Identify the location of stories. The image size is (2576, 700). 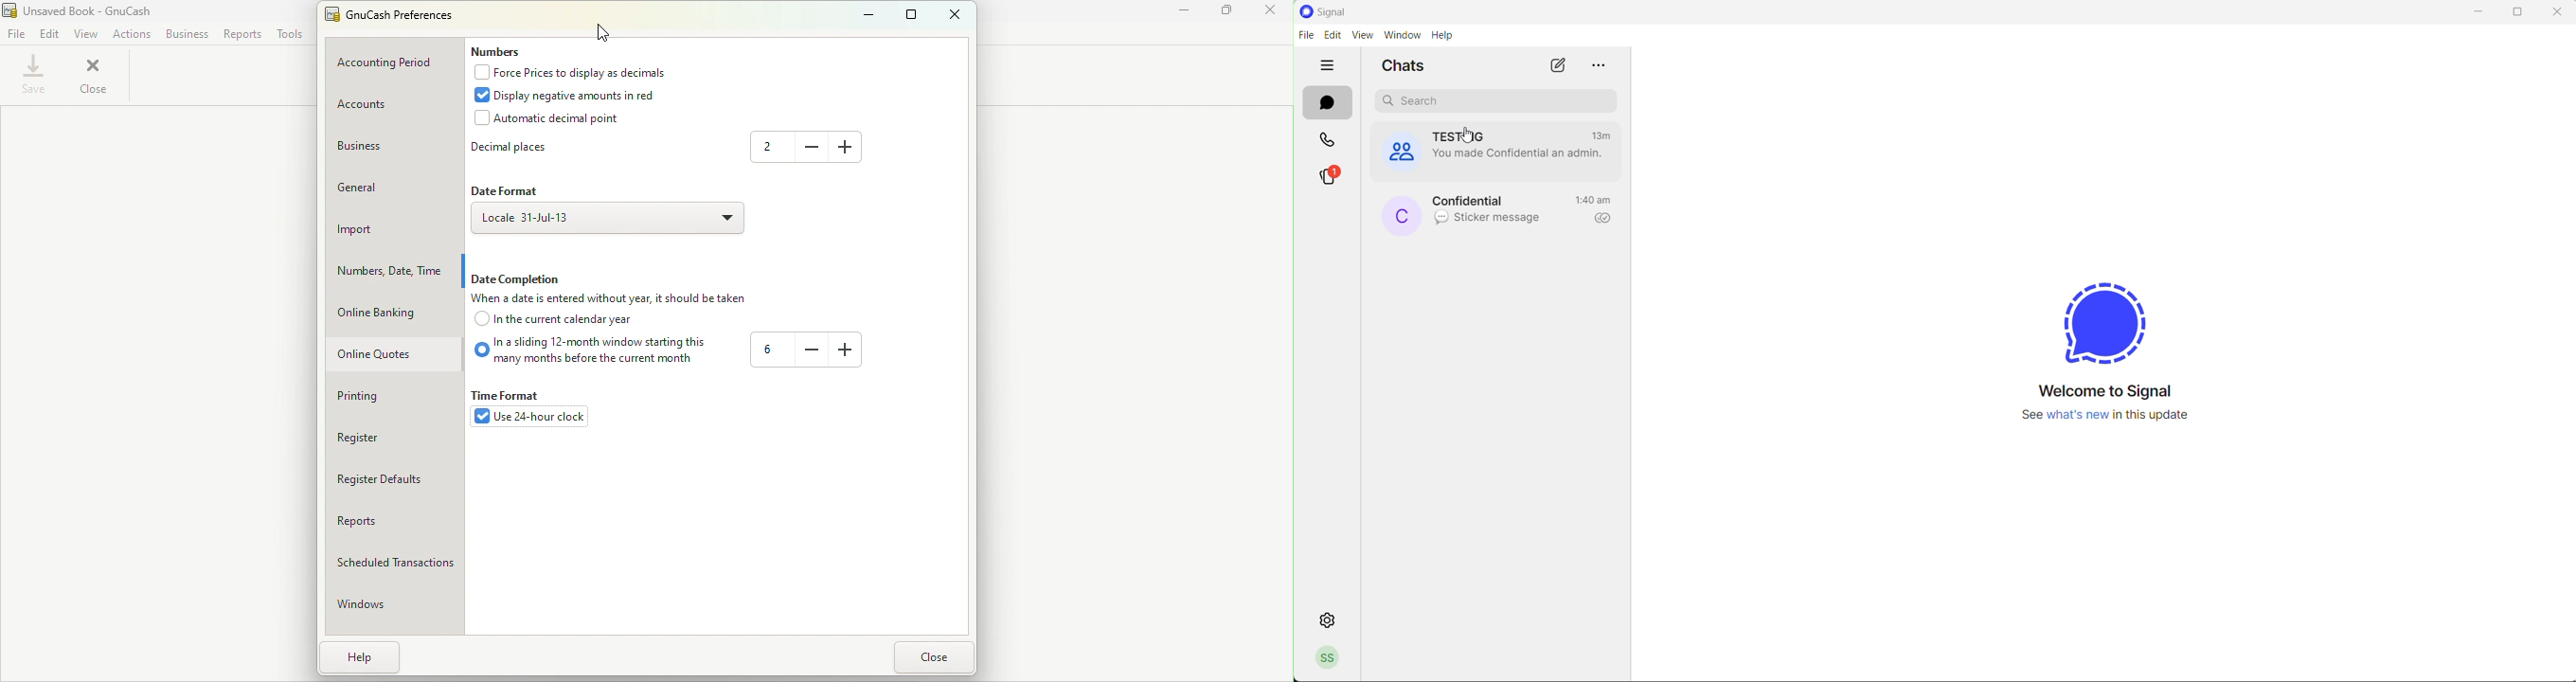
(1331, 178).